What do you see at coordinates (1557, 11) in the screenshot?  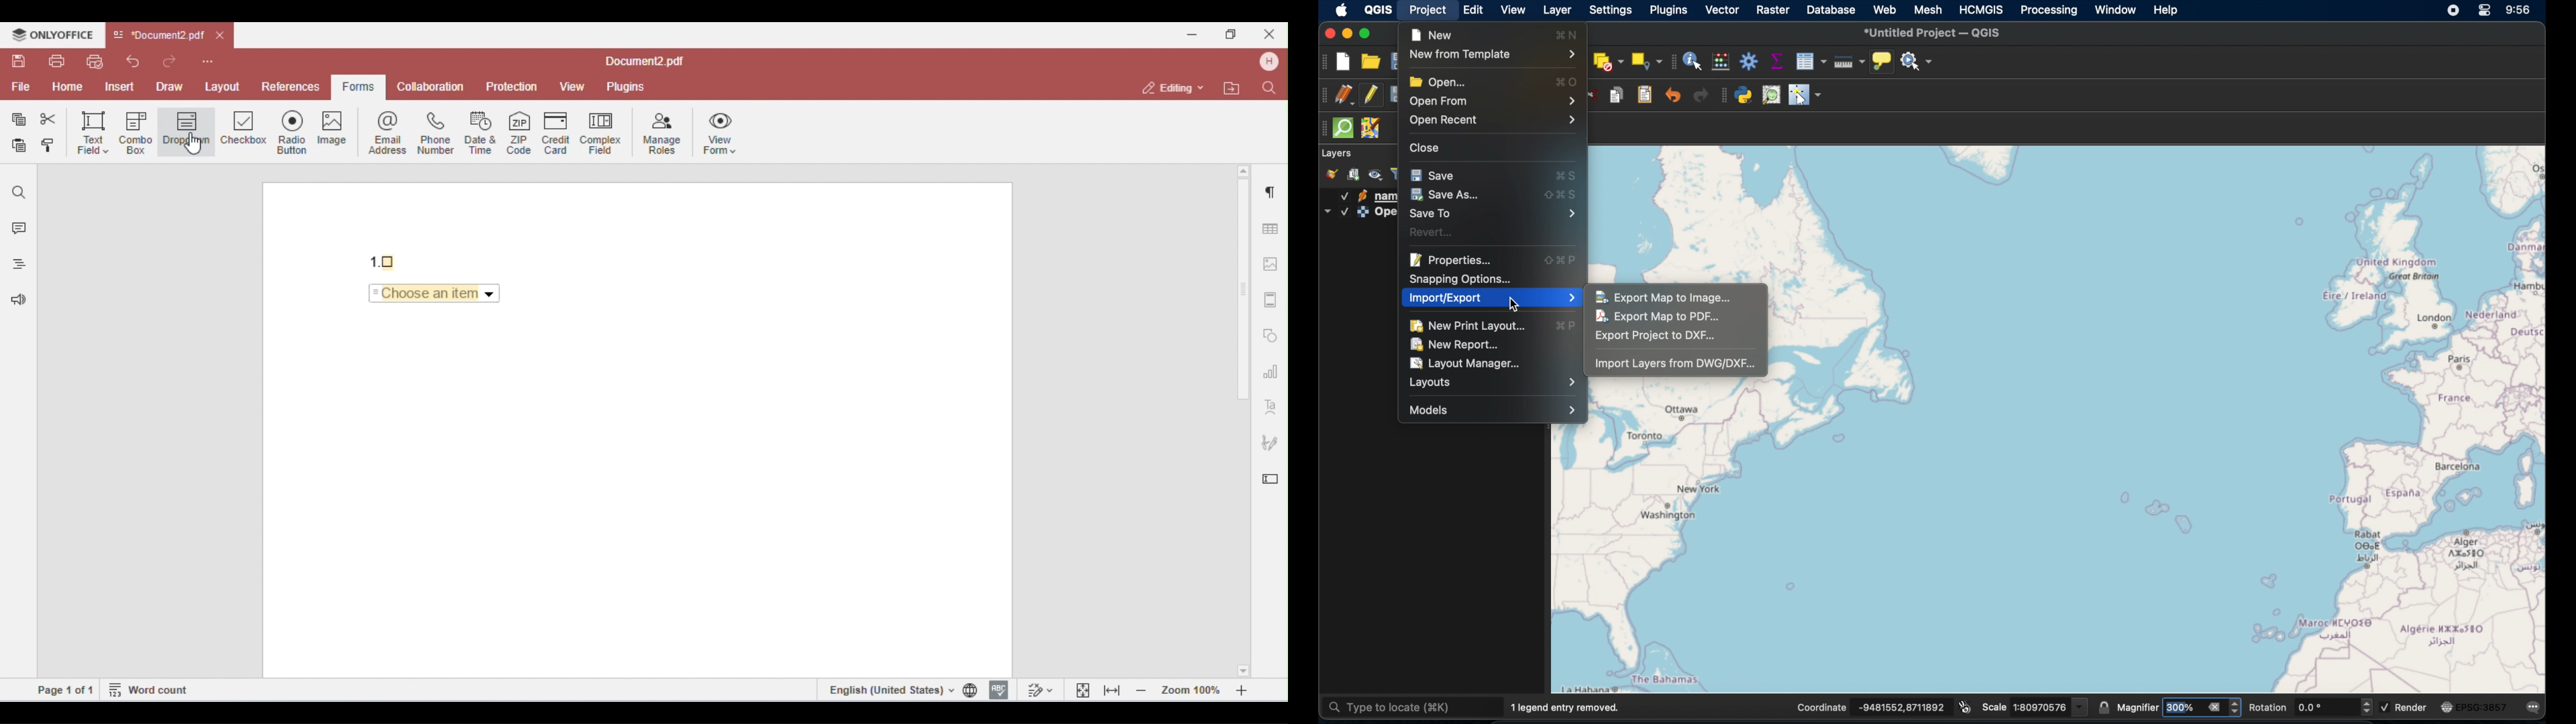 I see `layer` at bounding box center [1557, 11].